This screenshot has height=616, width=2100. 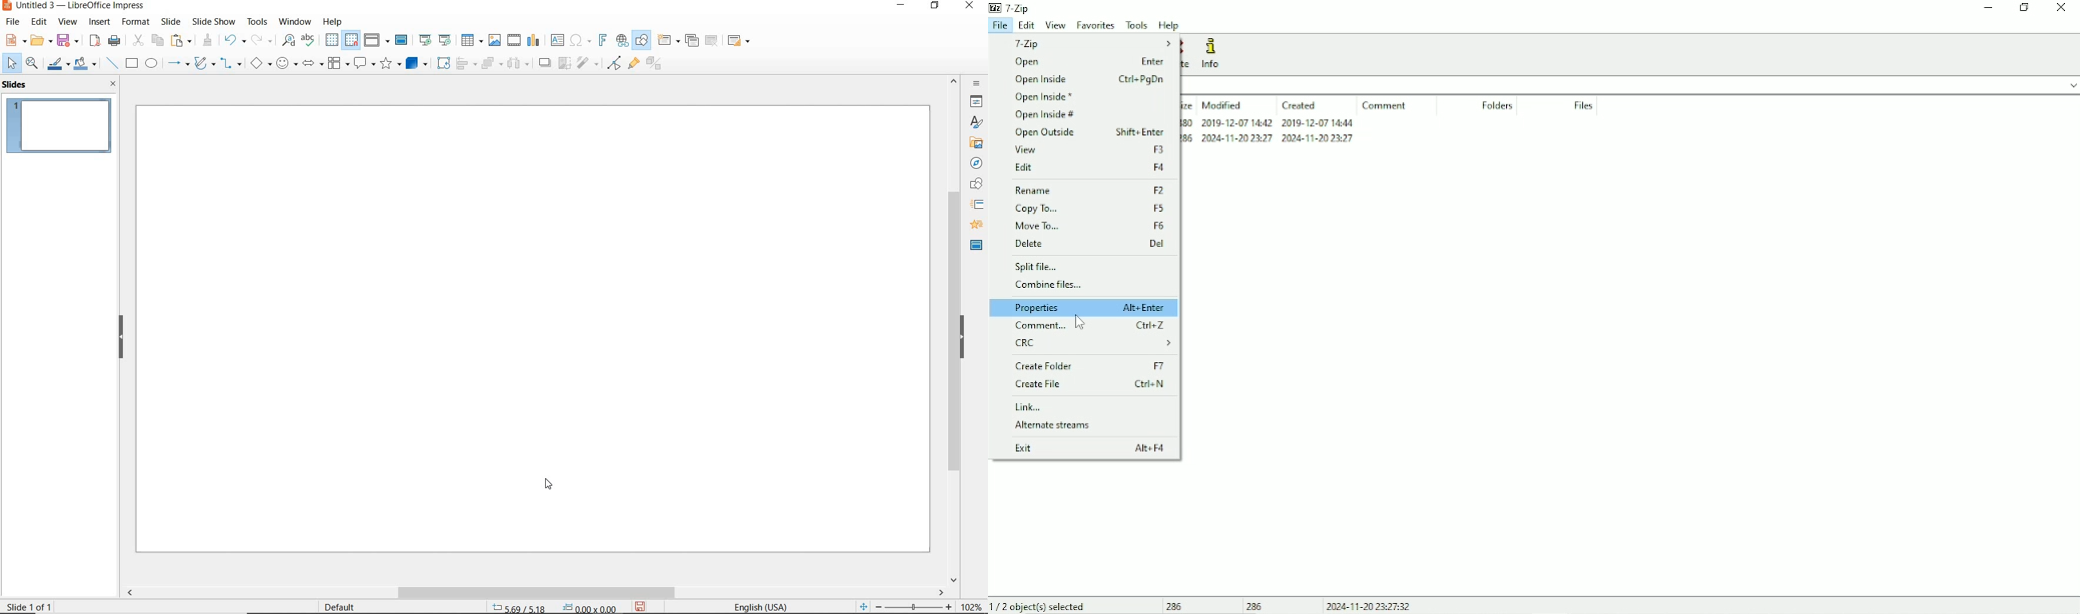 I want to click on 286, so click(x=1176, y=606).